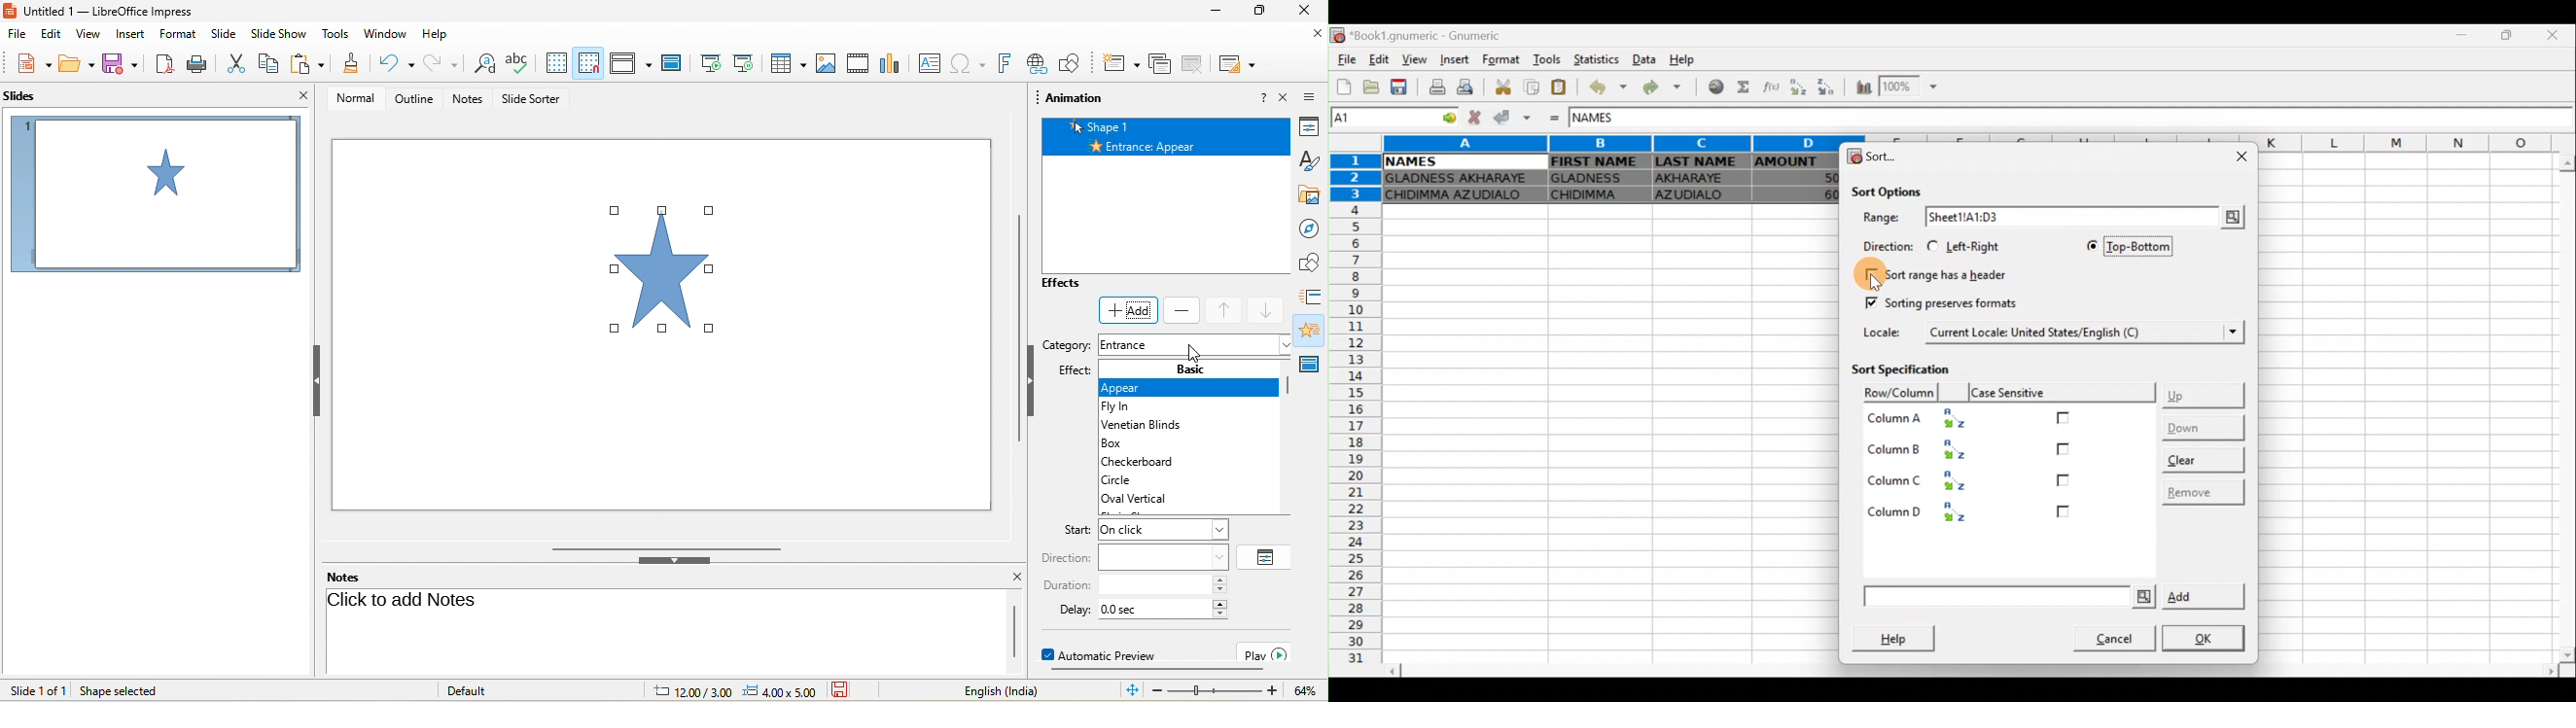  Describe the element at coordinates (469, 690) in the screenshot. I see `default` at that location.